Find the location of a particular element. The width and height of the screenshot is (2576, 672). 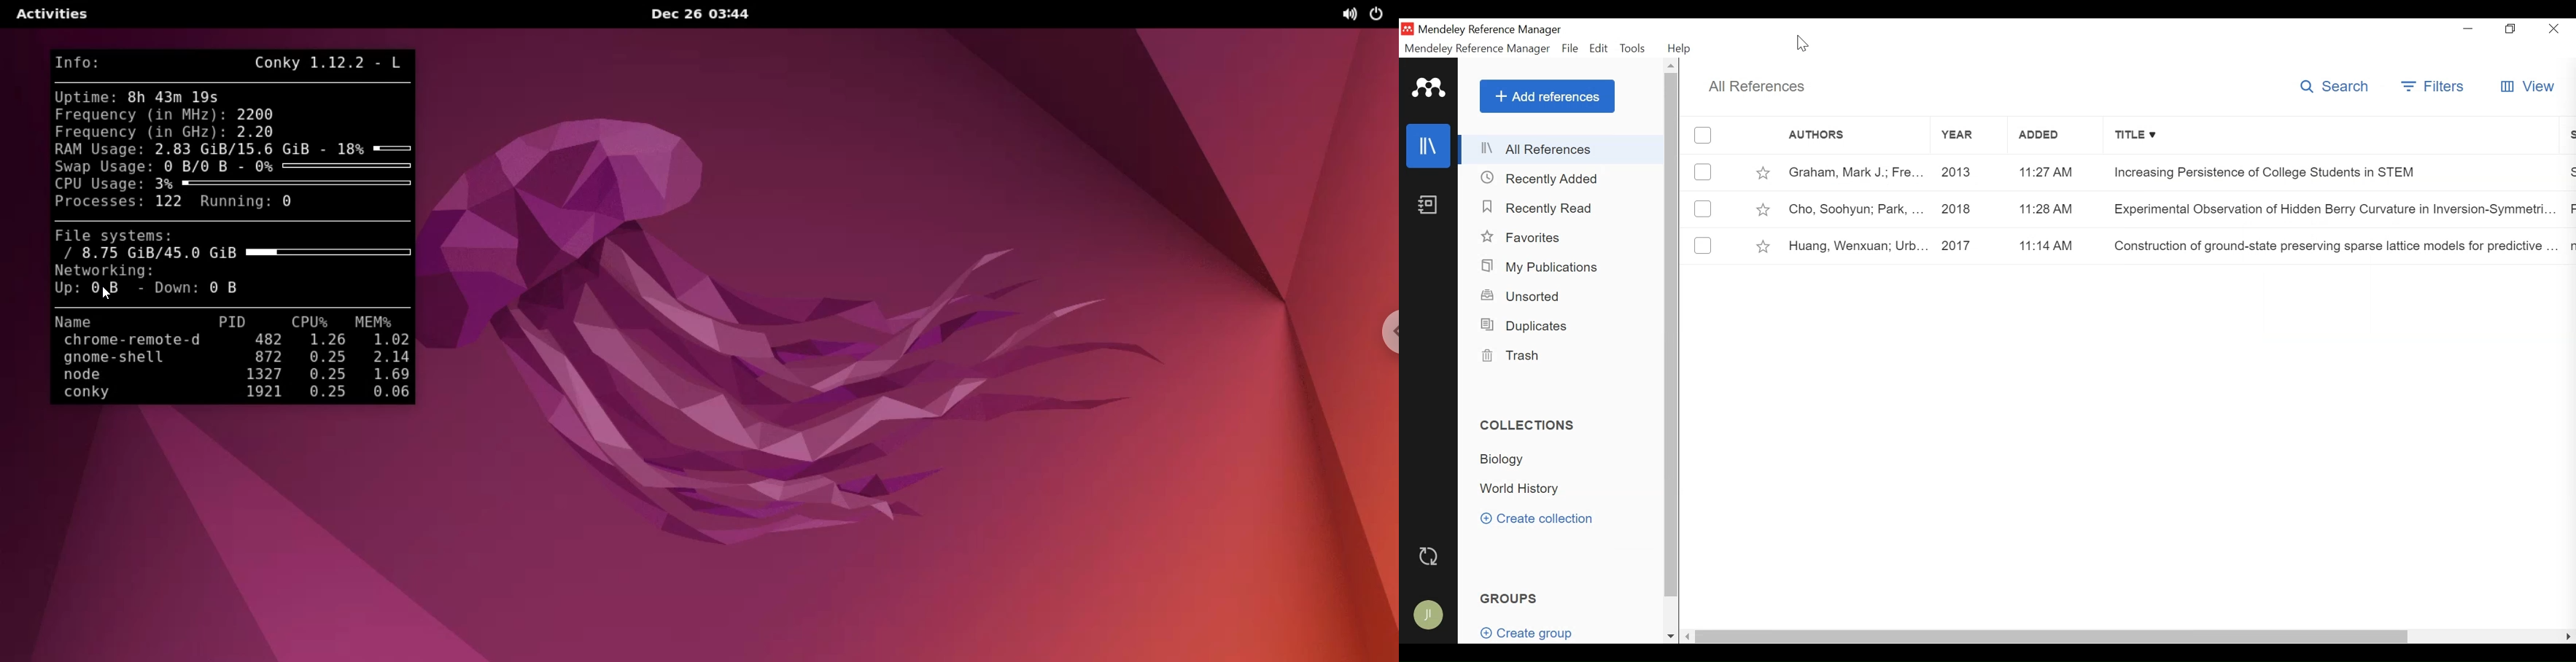

Toggle Favorites is located at coordinates (1762, 210).